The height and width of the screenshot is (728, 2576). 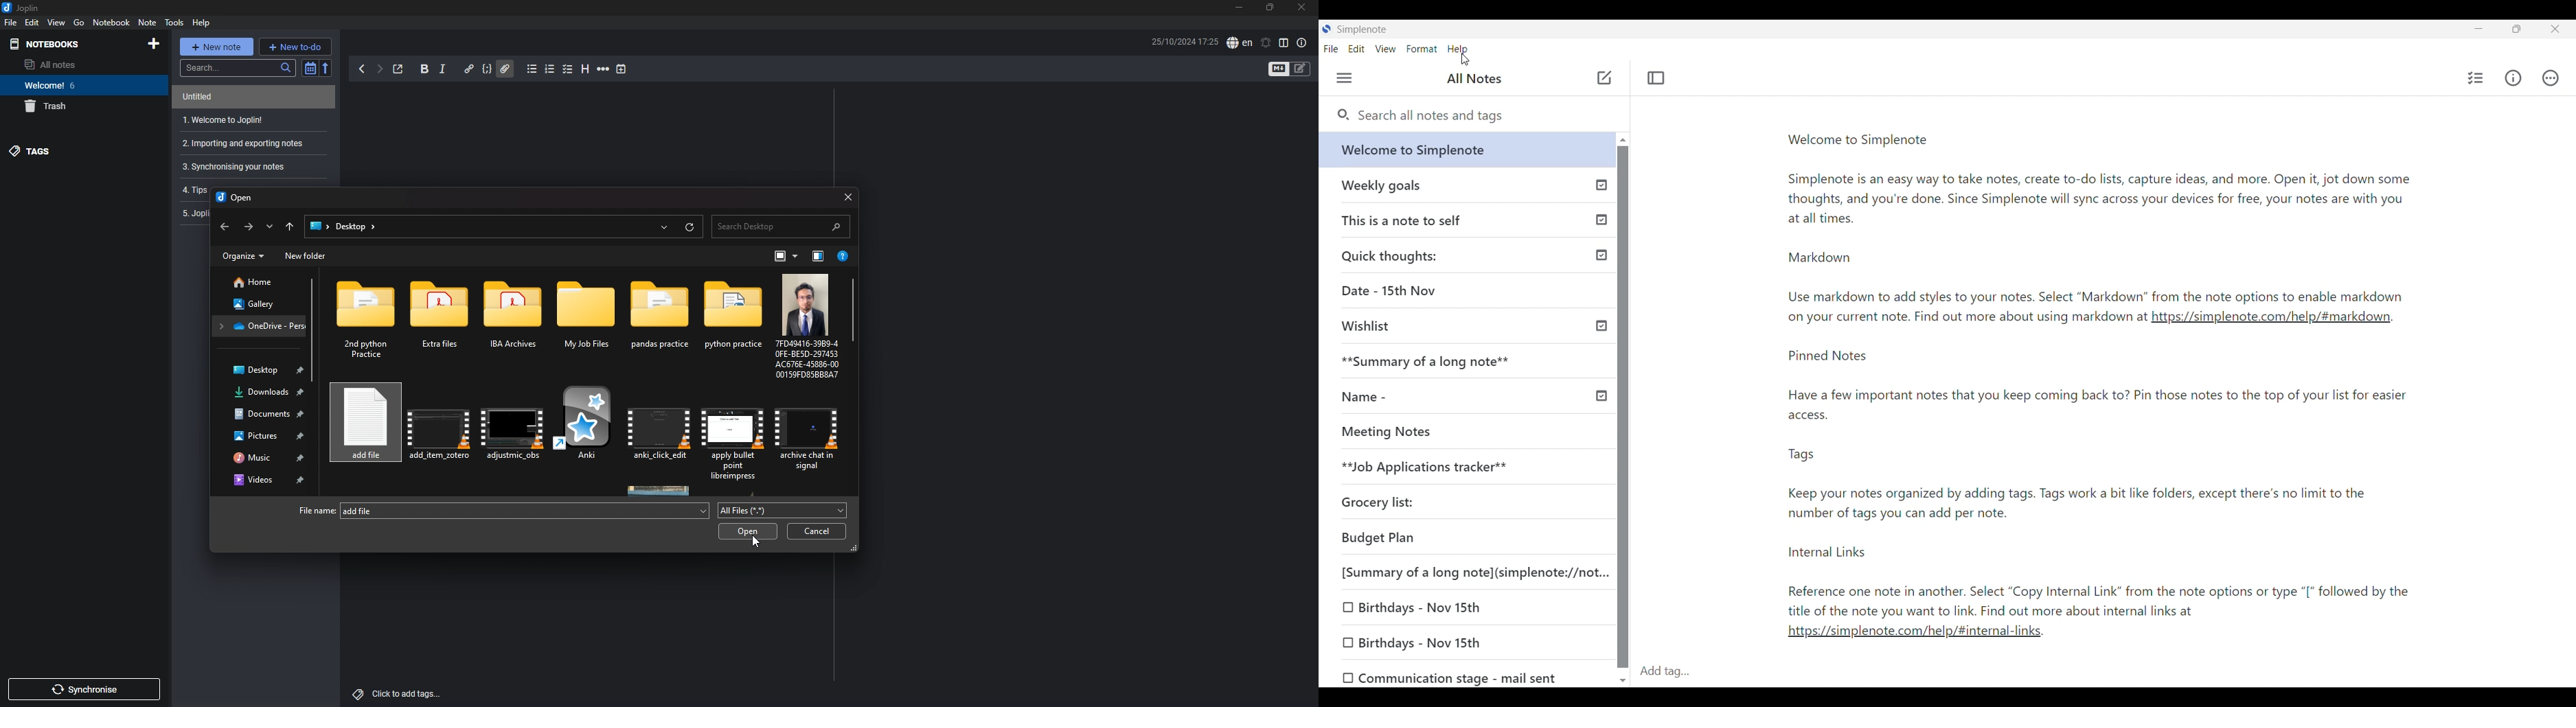 I want to click on documents, so click(x=262, y=415).